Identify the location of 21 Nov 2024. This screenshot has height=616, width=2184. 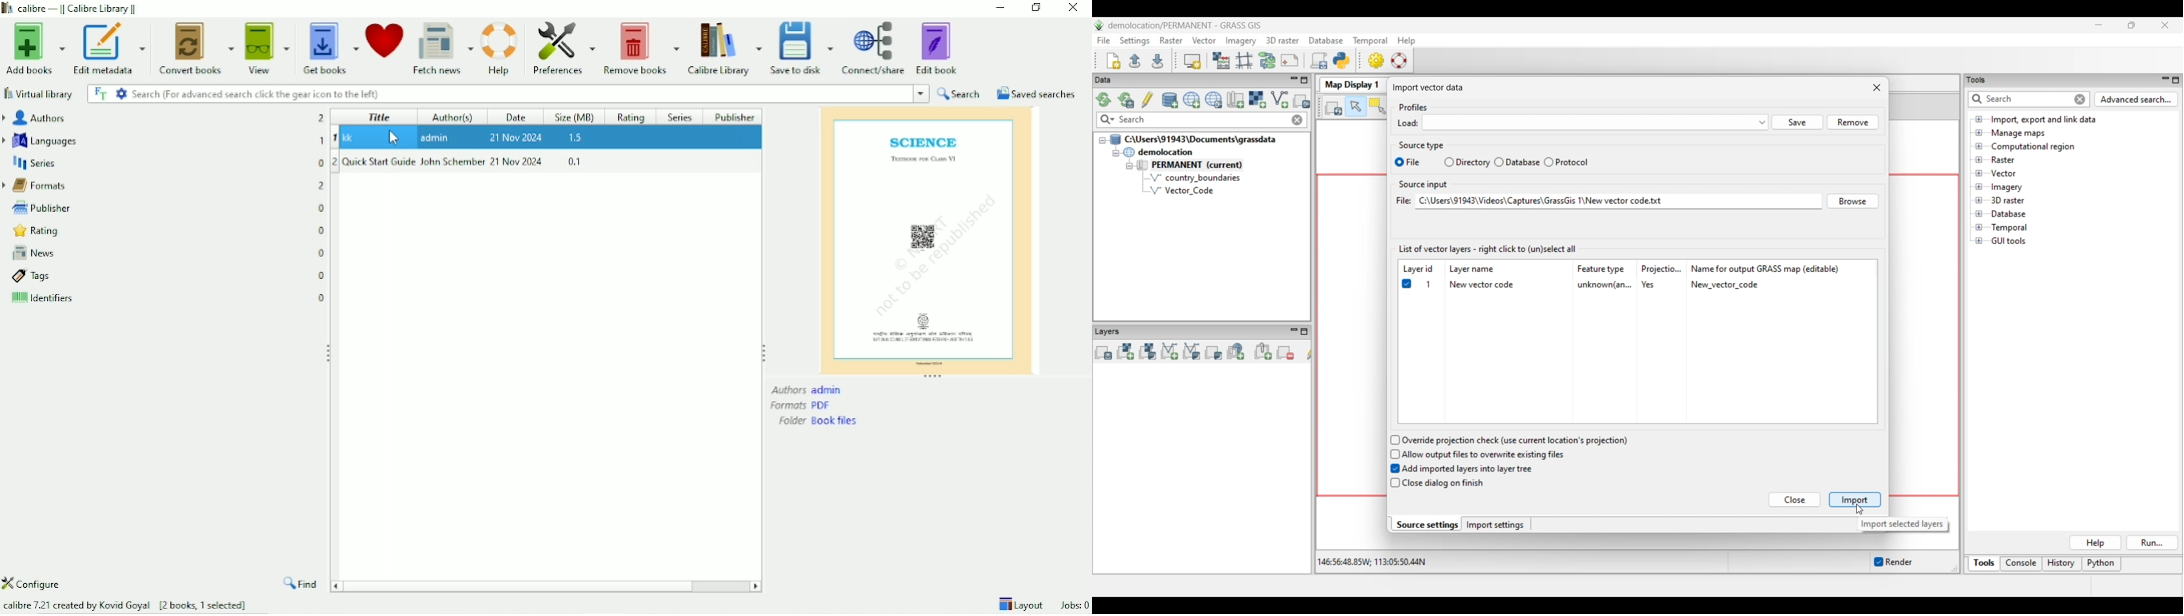
(518, 161).